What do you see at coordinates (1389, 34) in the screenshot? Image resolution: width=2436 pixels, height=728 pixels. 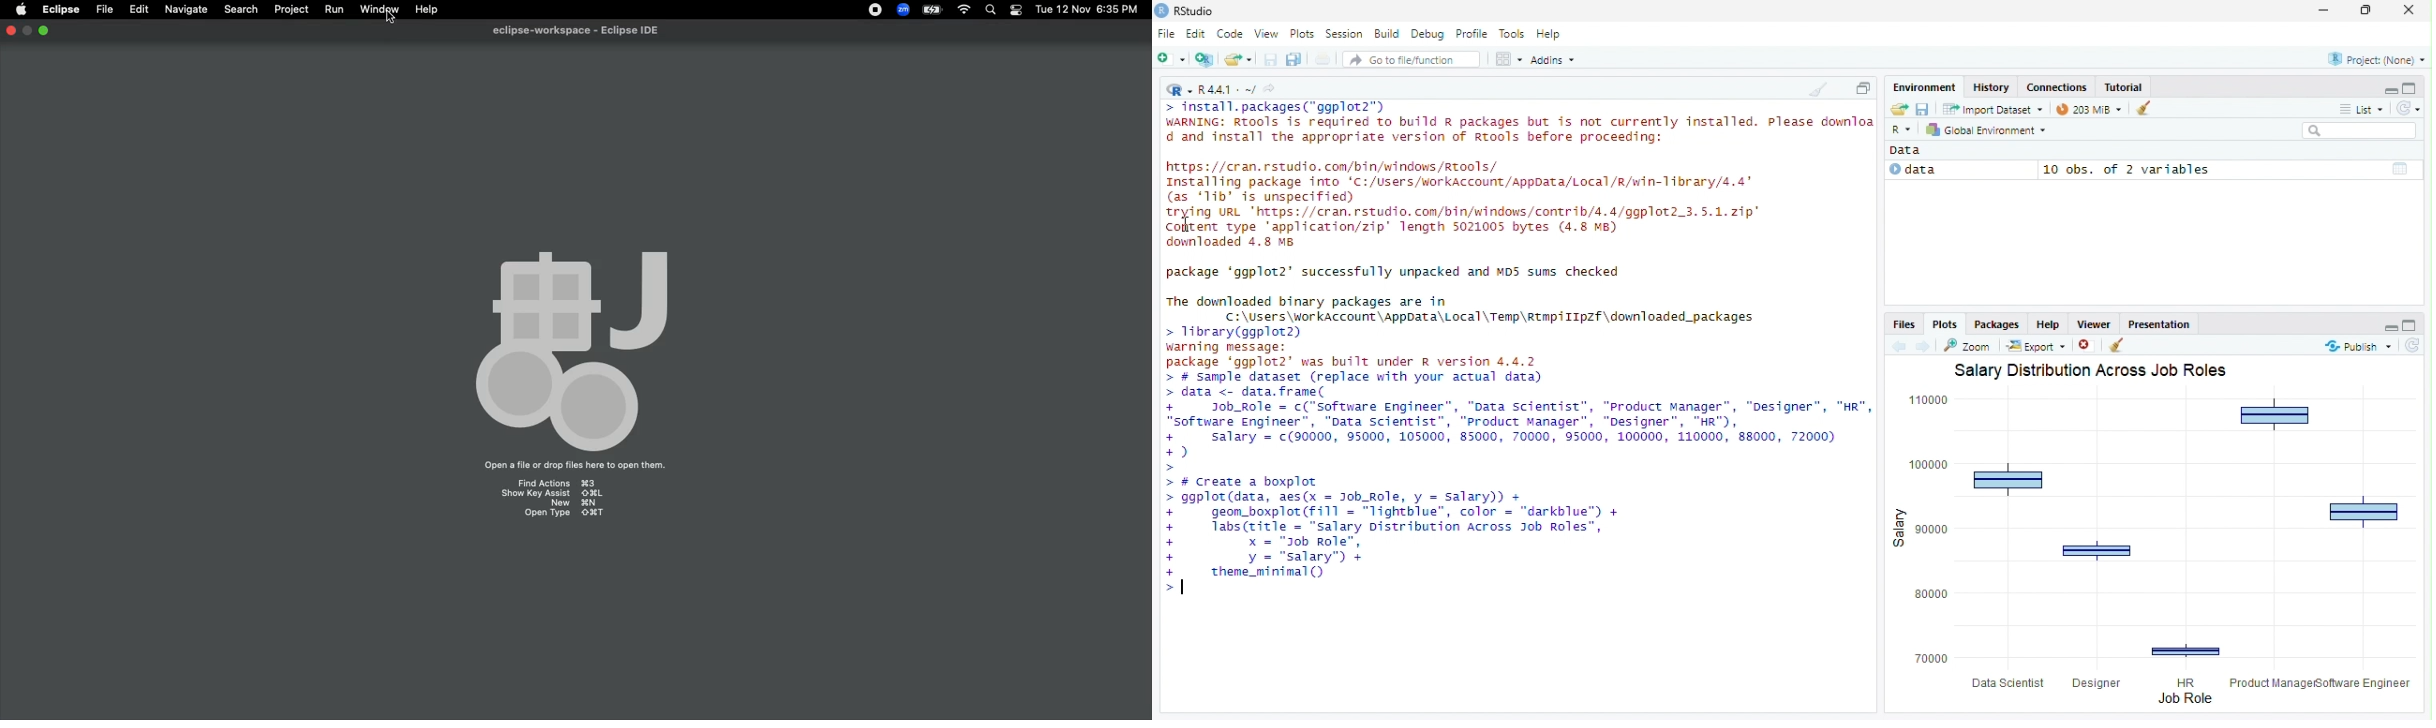 I see `Build` at bounding box center [1389, 34].